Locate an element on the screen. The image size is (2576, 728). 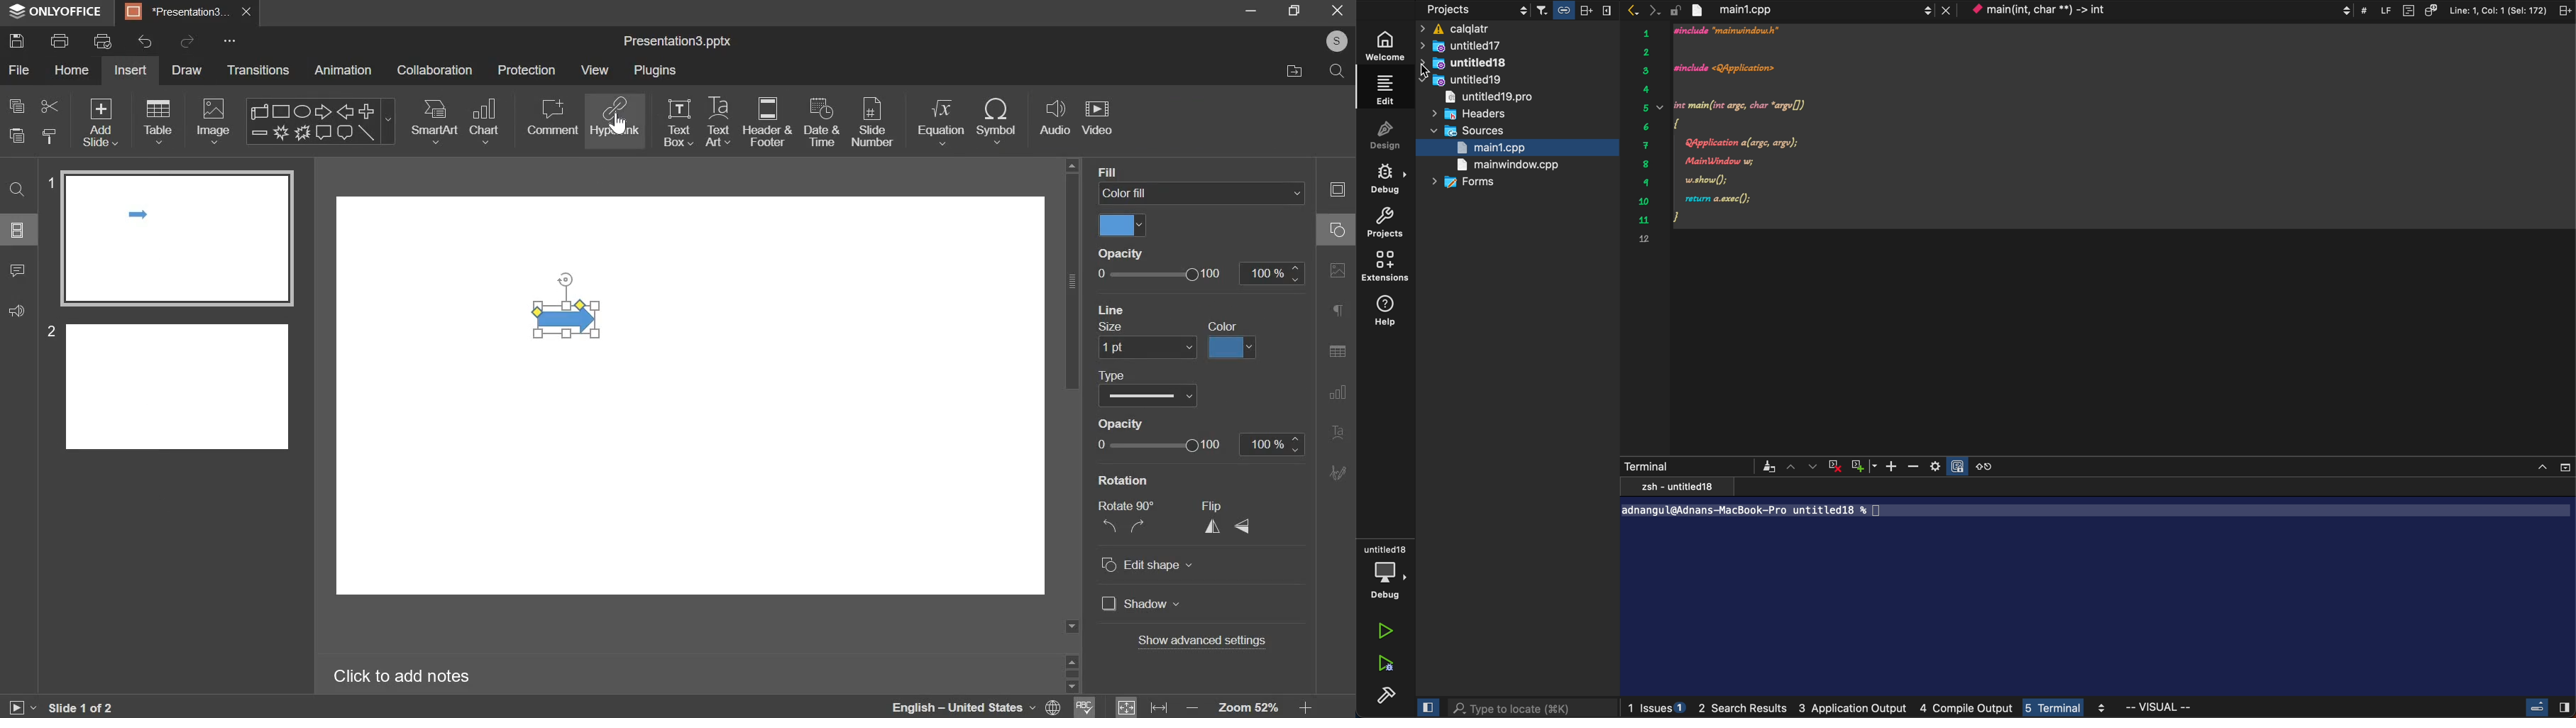
shadow is located at coordinates (1141, 603).